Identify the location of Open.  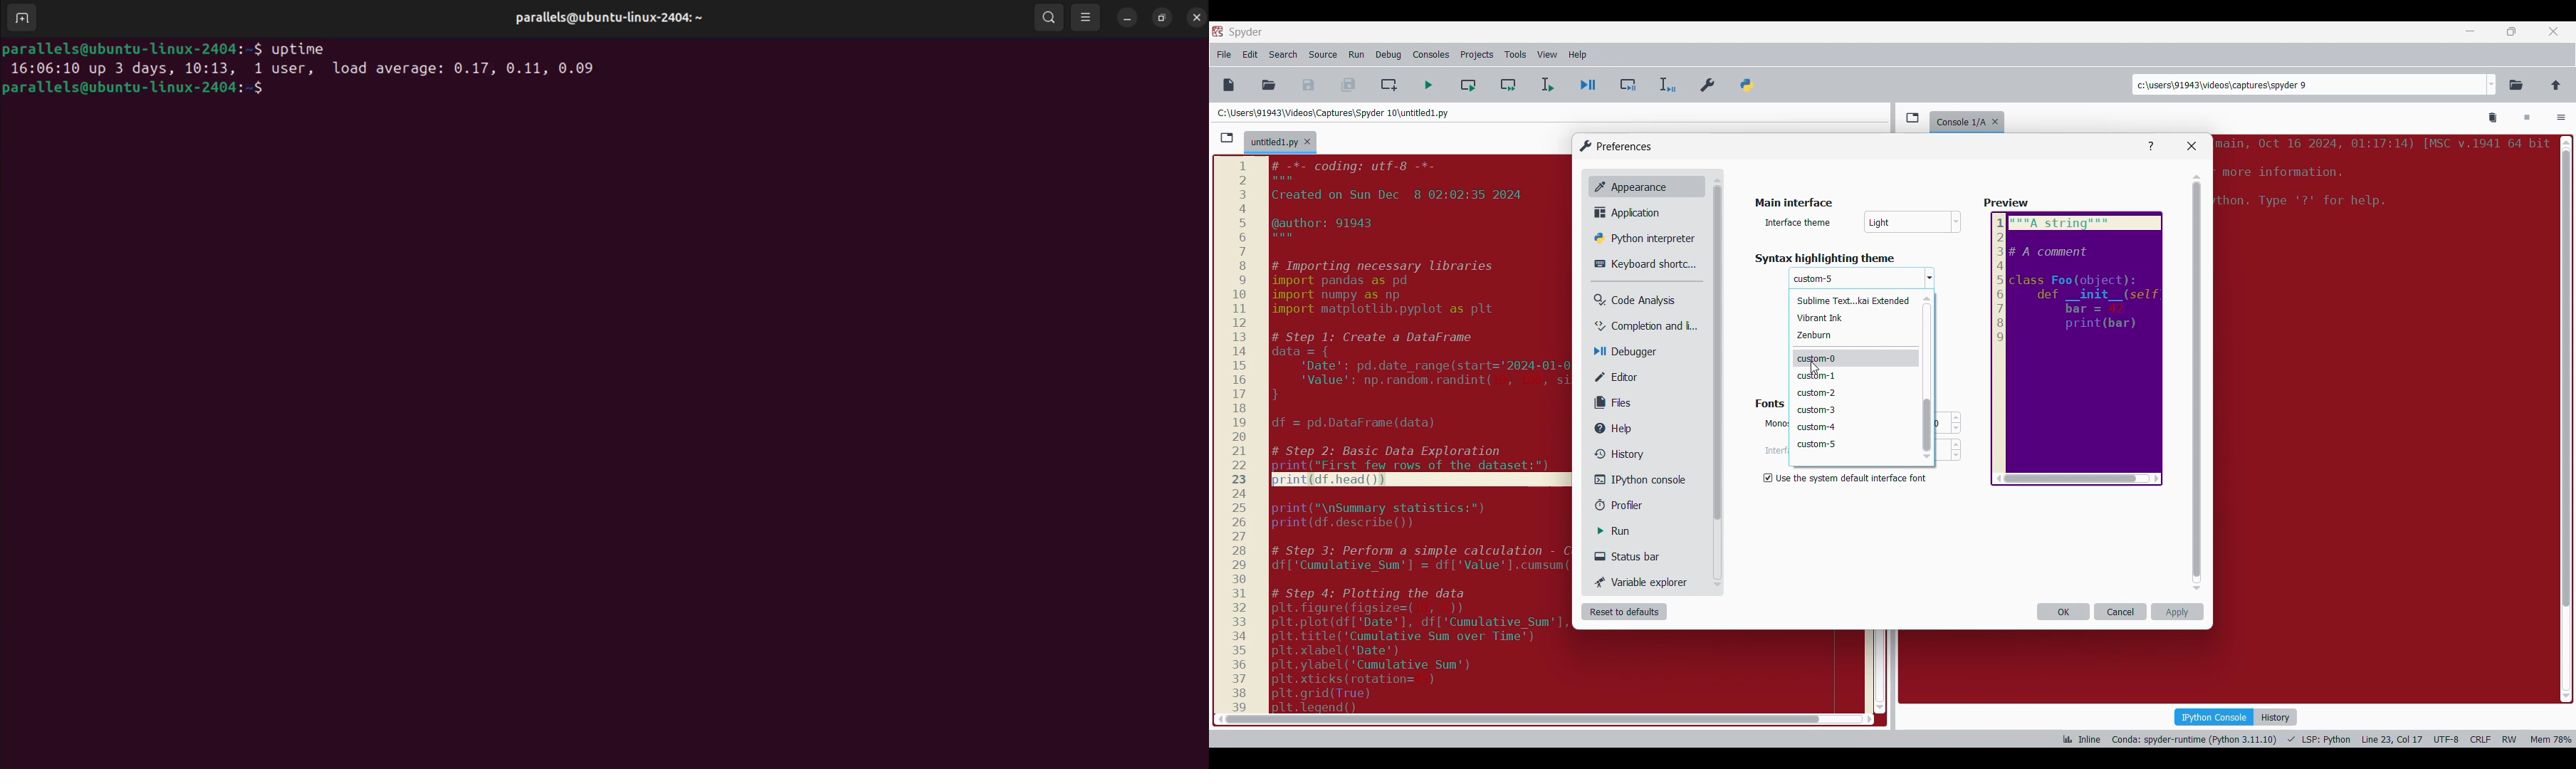
(1269, 85).